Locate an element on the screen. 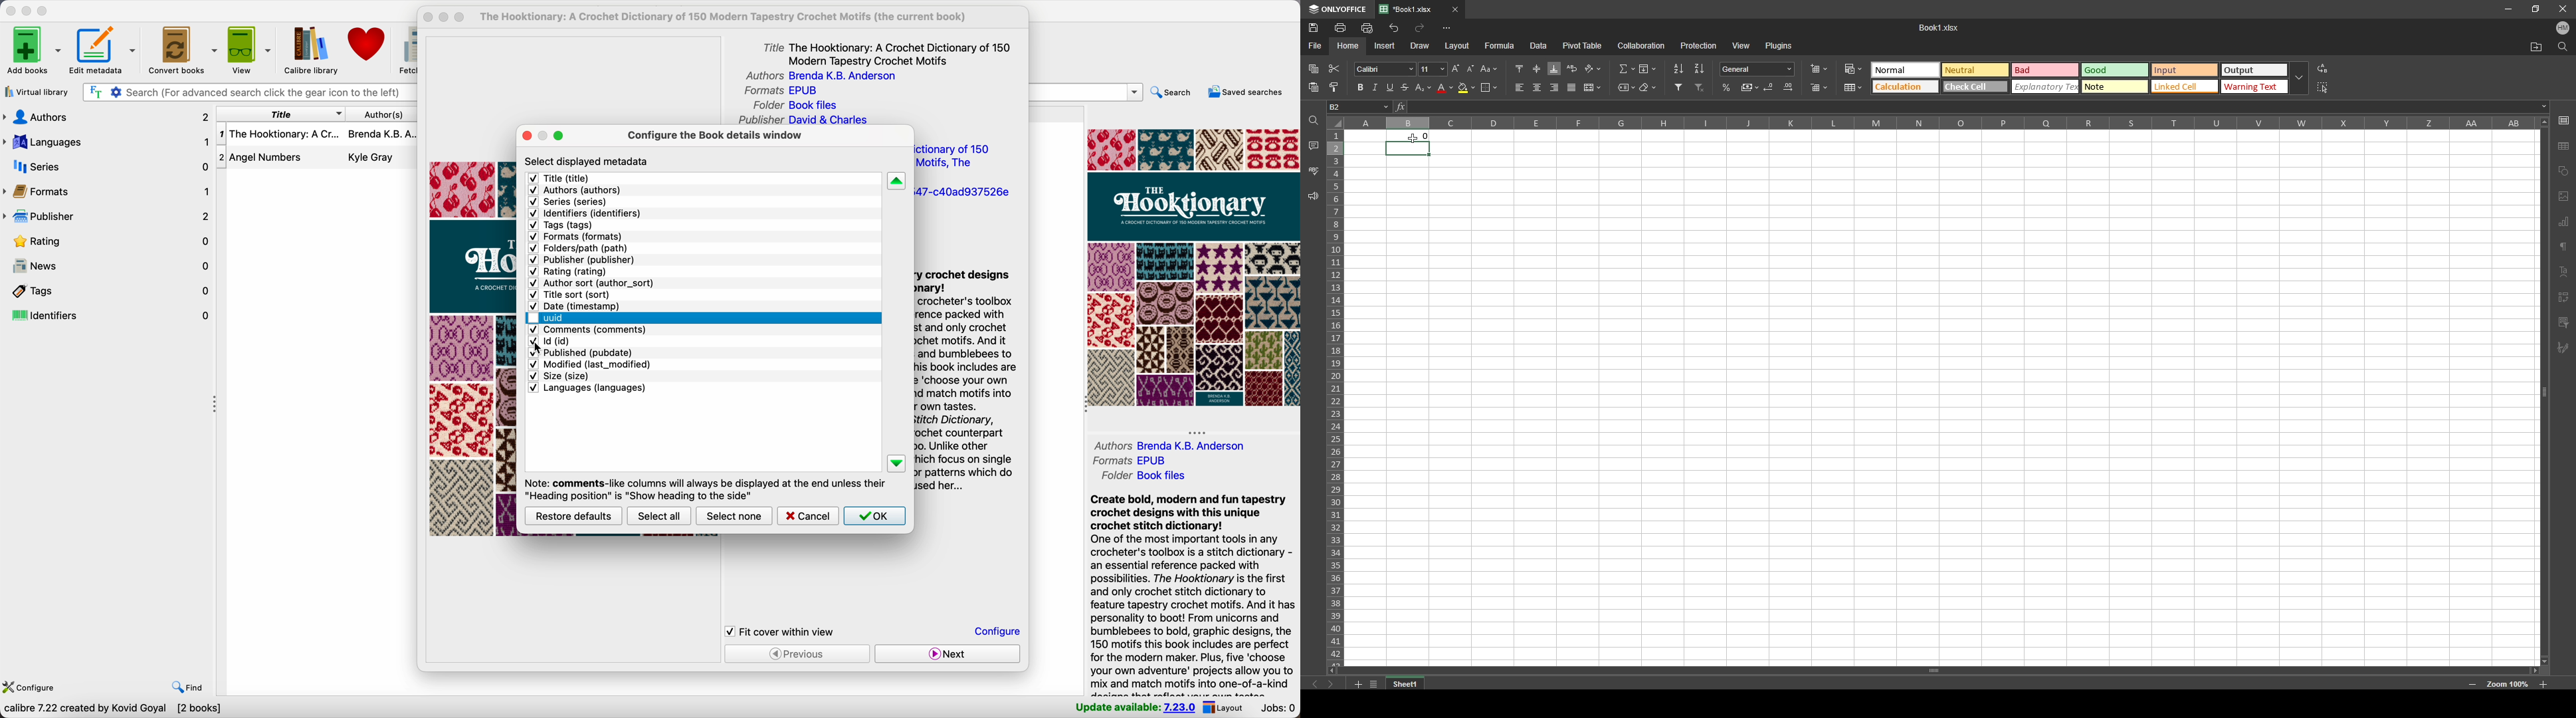 This screenshot has width=2576, height=728. folder is located at coordinates (799, 105).